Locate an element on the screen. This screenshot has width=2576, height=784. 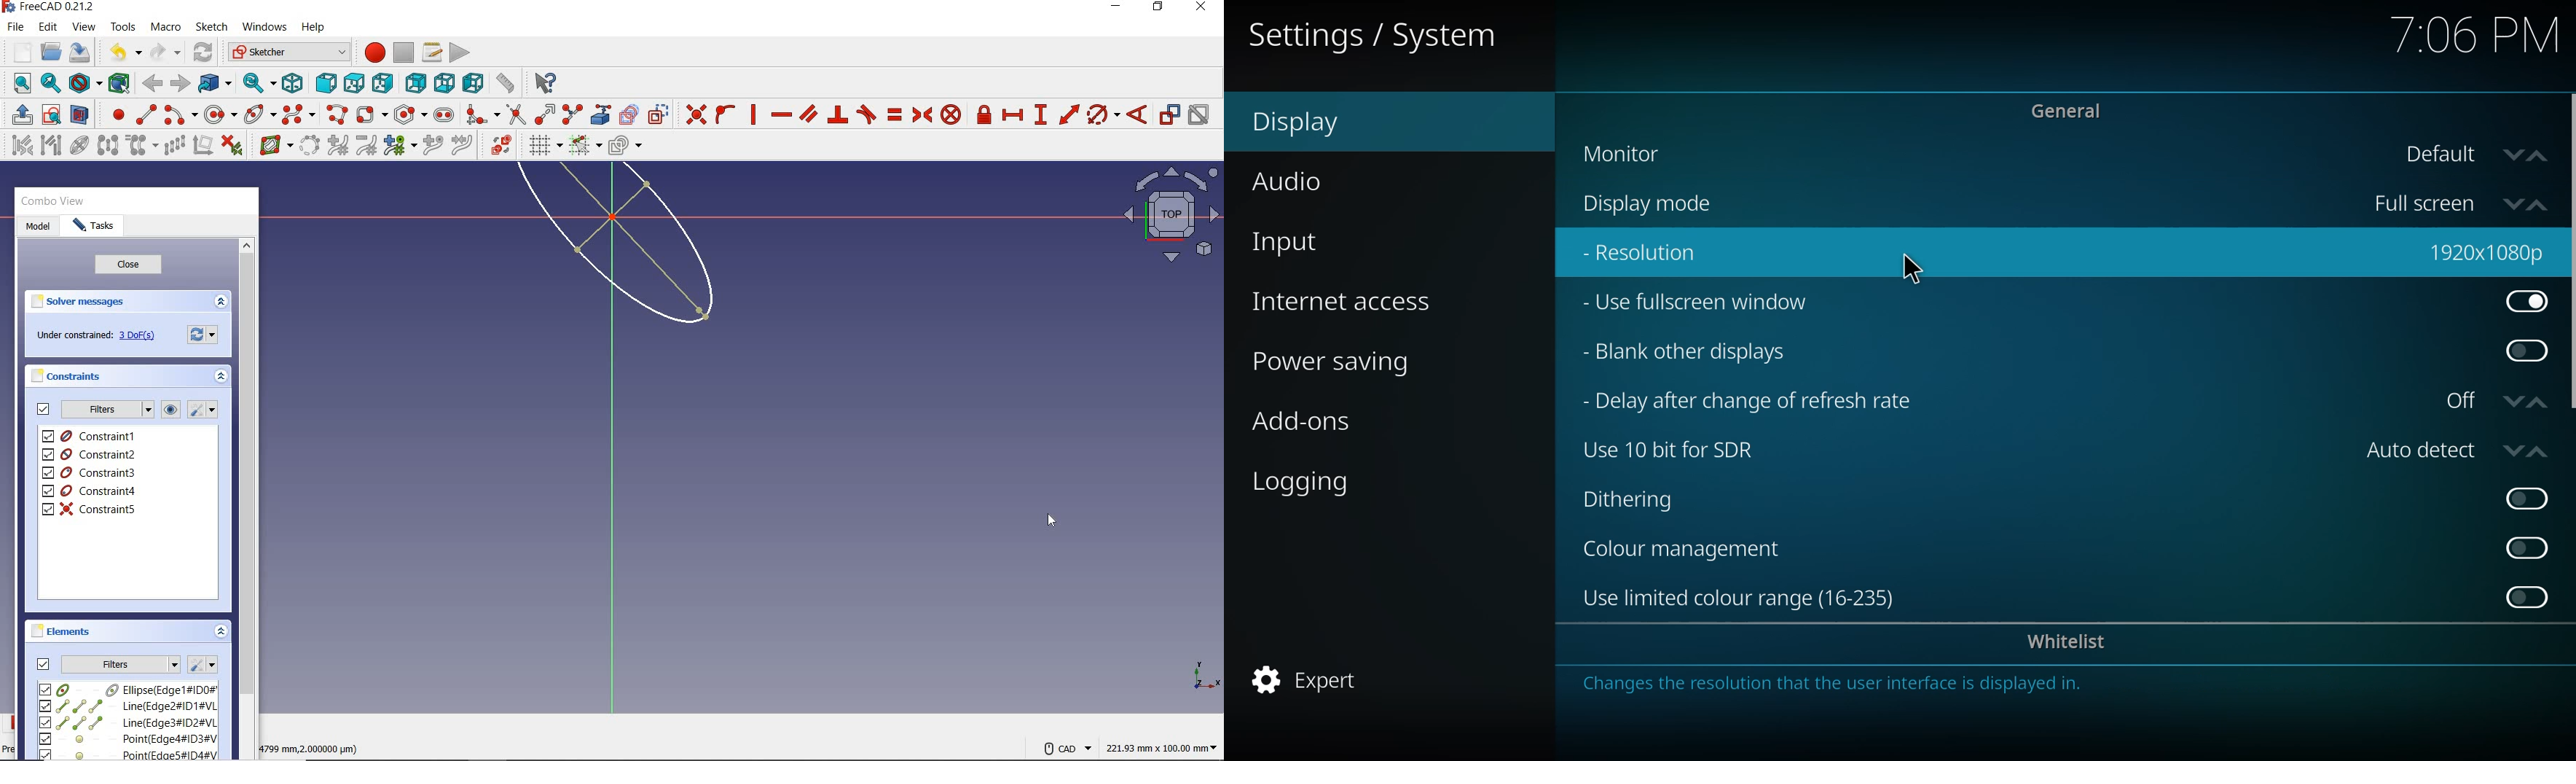
1920*1080p is located at coordinates (2489, 251).